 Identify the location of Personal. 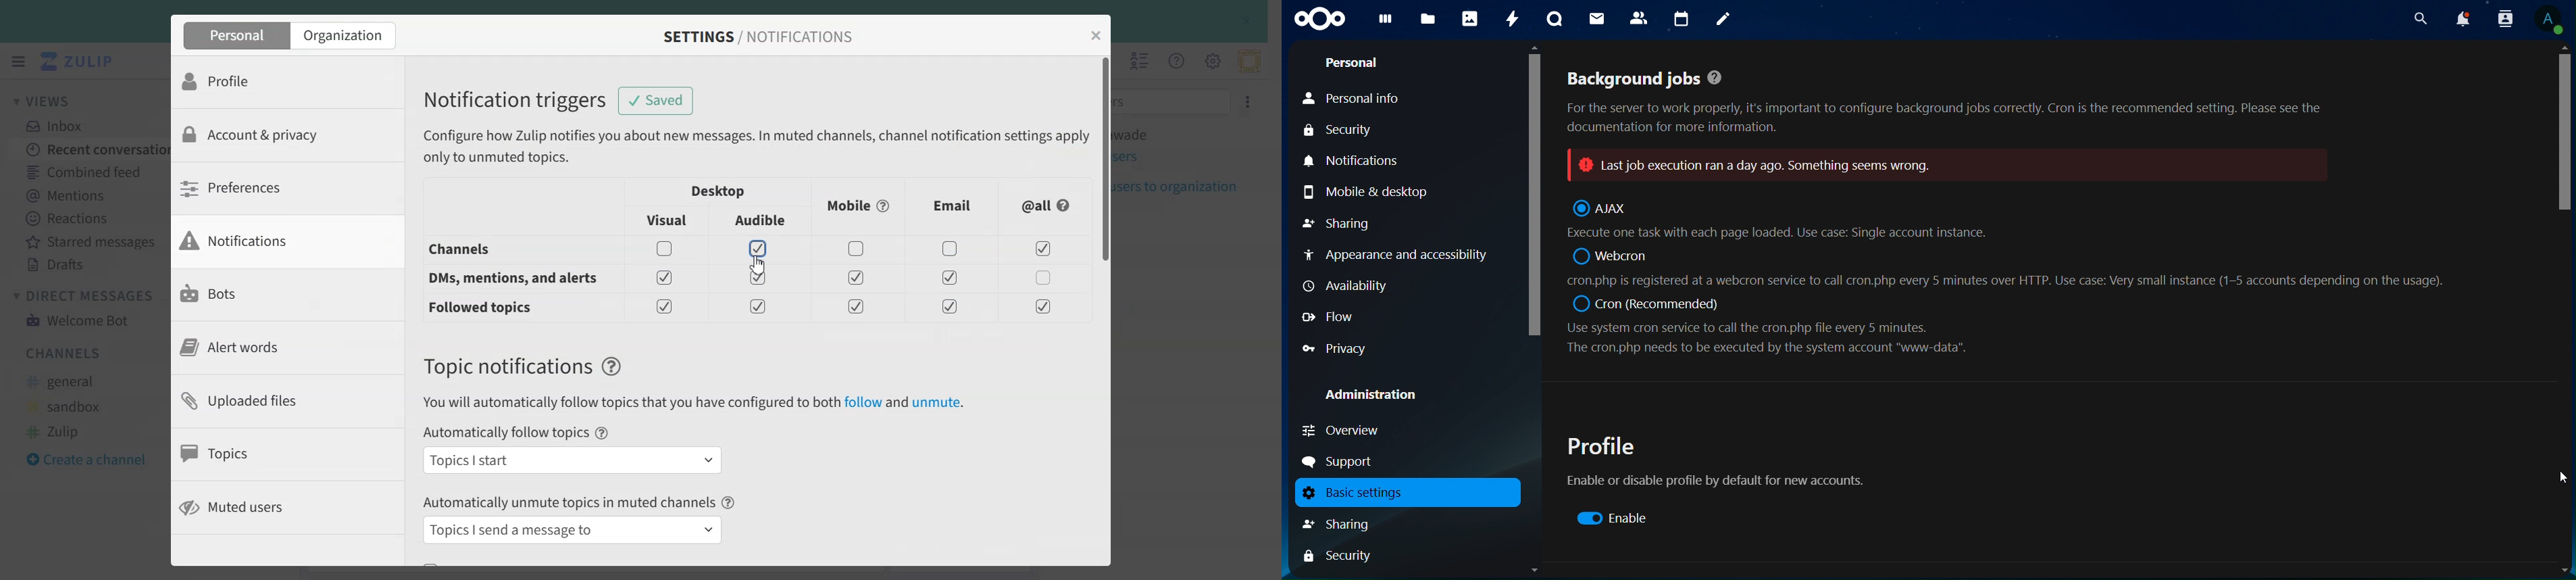
(234, 35).